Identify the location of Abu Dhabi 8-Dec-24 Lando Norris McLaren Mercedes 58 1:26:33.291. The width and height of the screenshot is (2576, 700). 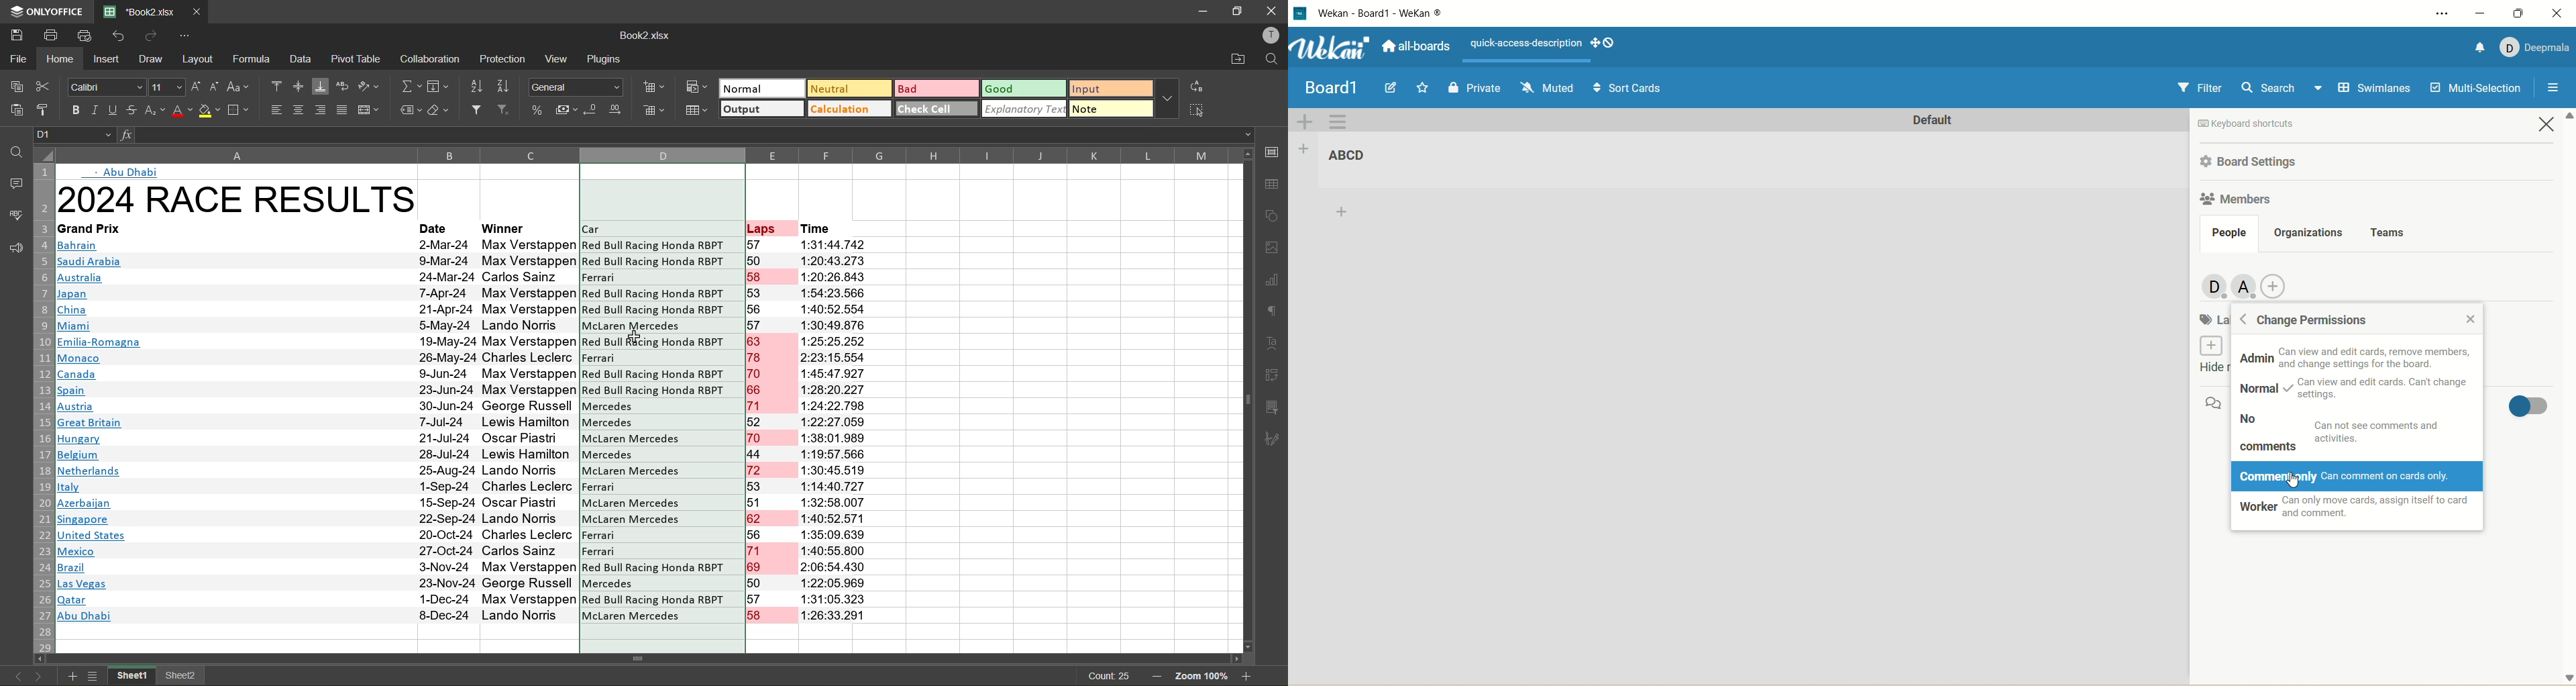
(467, 616).